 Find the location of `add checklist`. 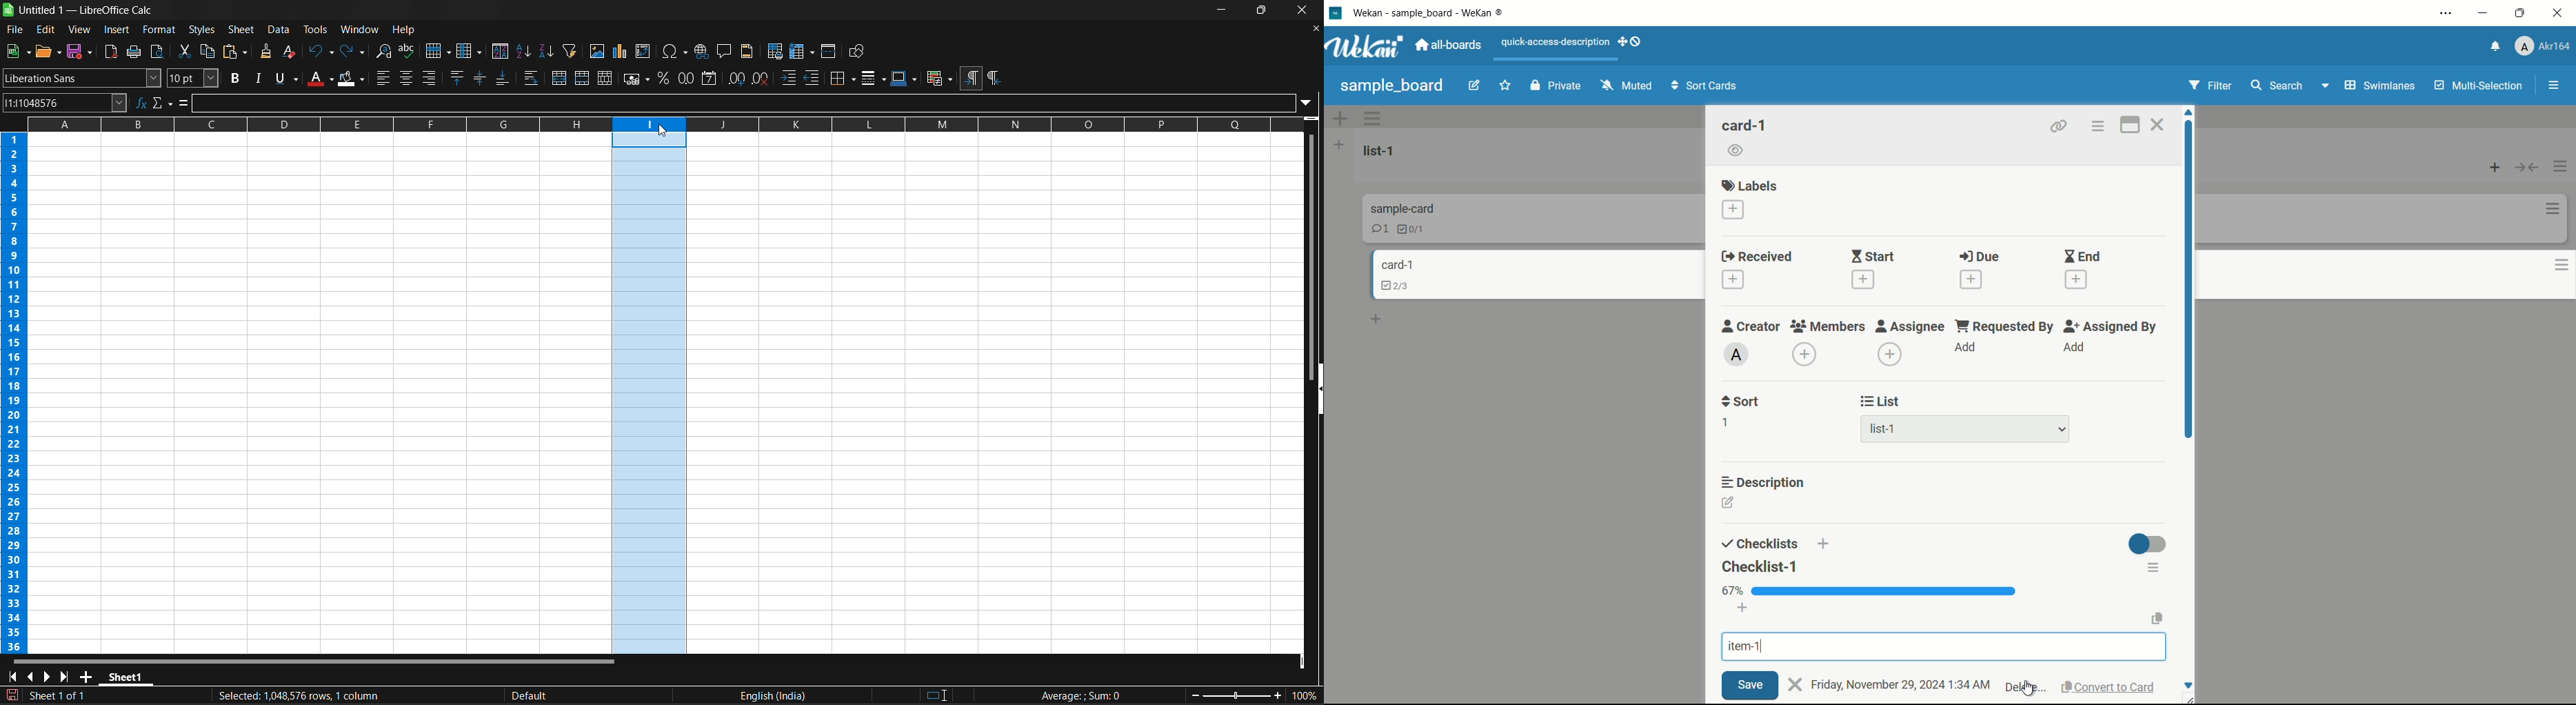

add checklist is located at coordinates (1822, 545).